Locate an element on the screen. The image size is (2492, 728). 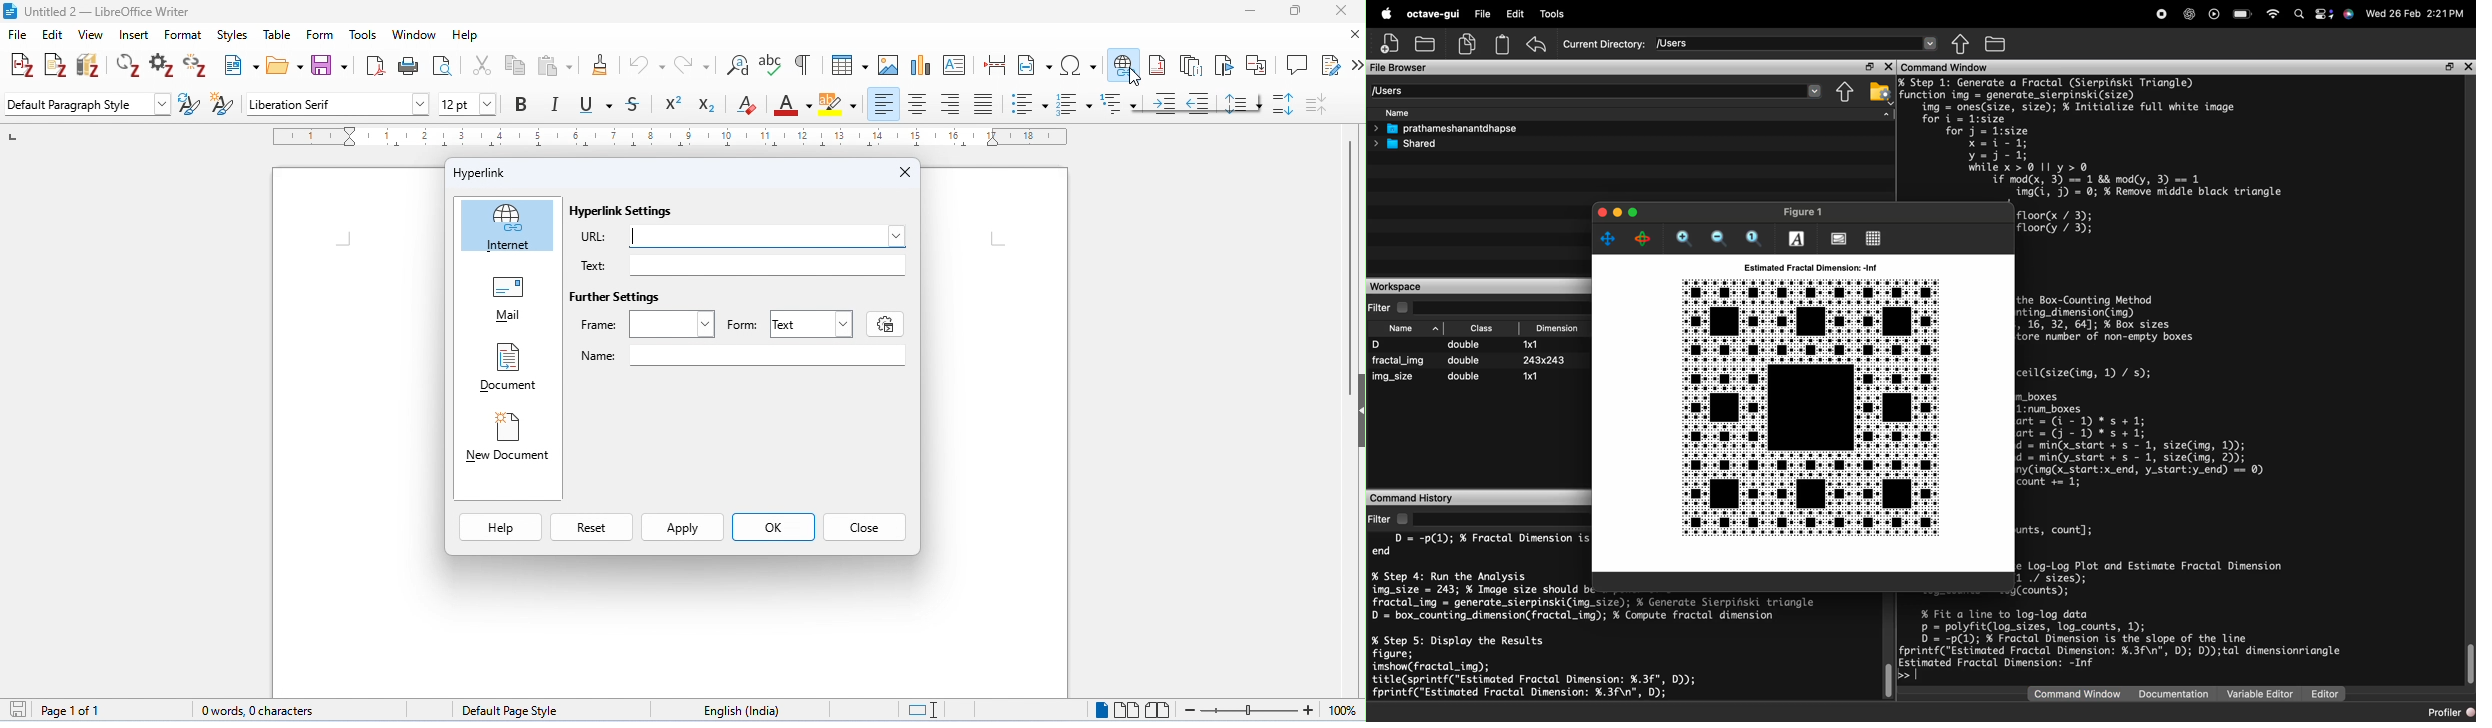
insert field is located at coordinates (1036, 64).